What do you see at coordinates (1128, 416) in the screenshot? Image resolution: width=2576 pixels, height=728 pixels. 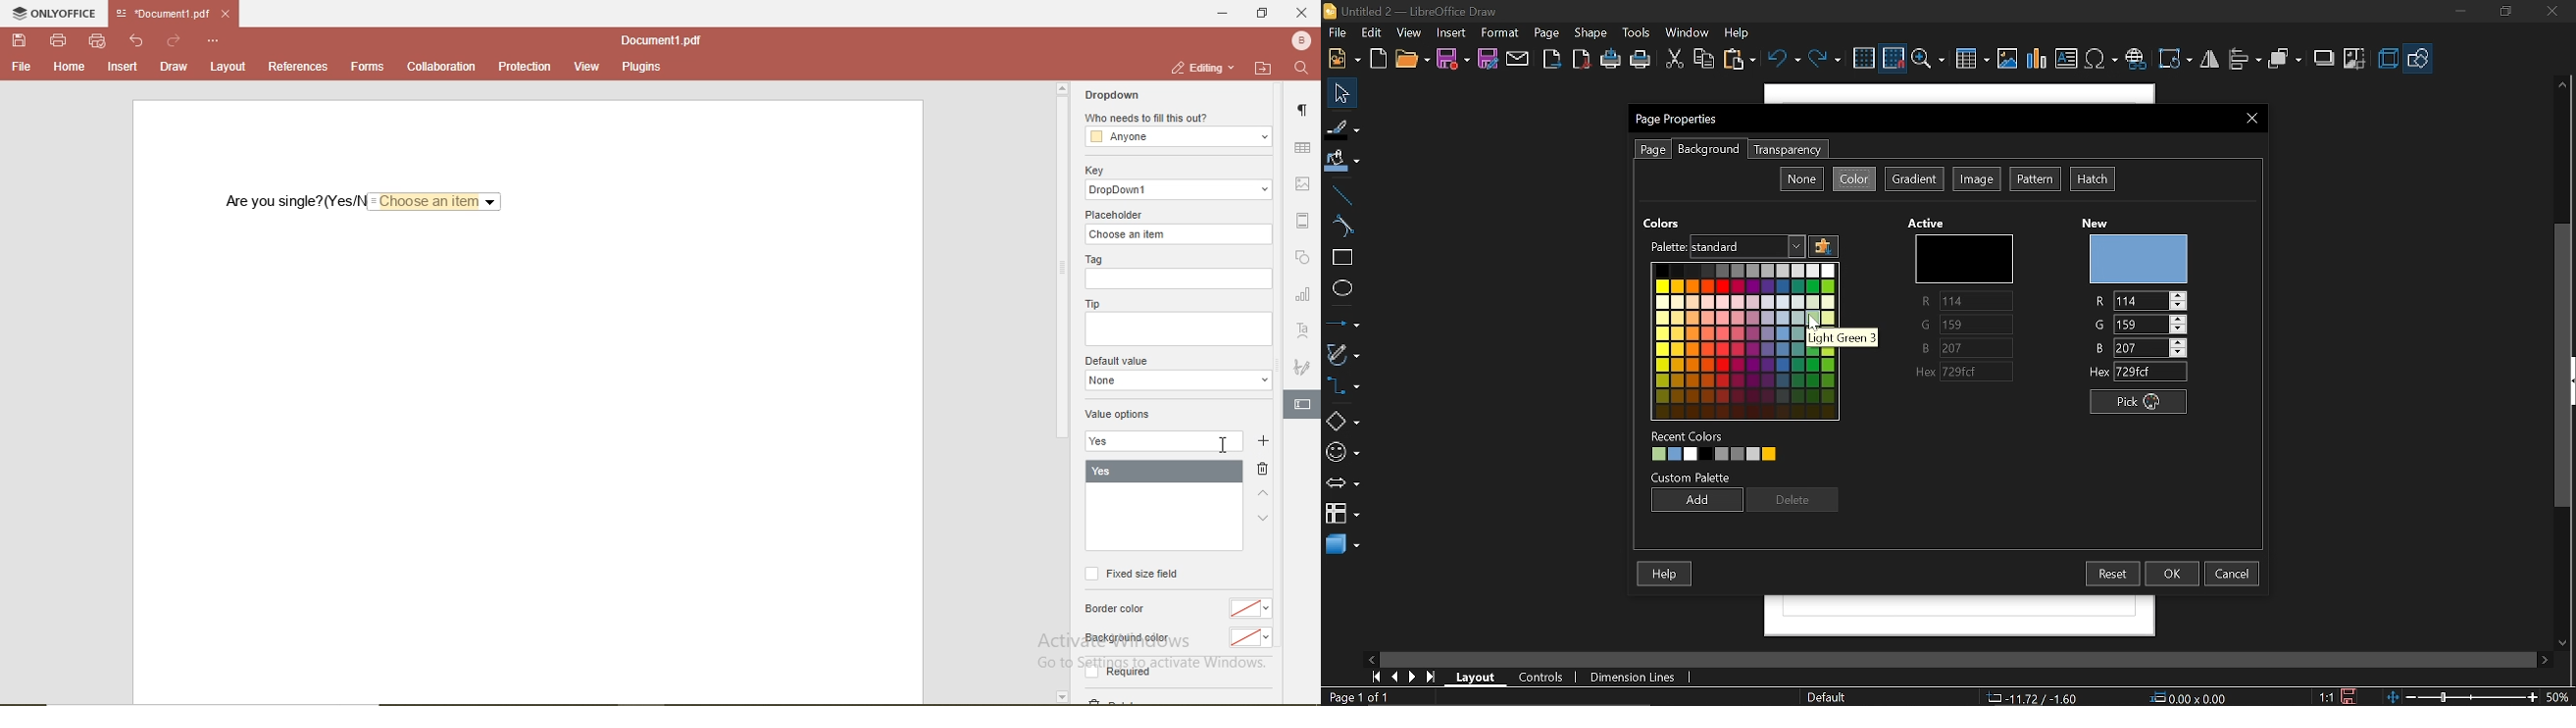 I see `value options` at bounding box center [1128, 416].